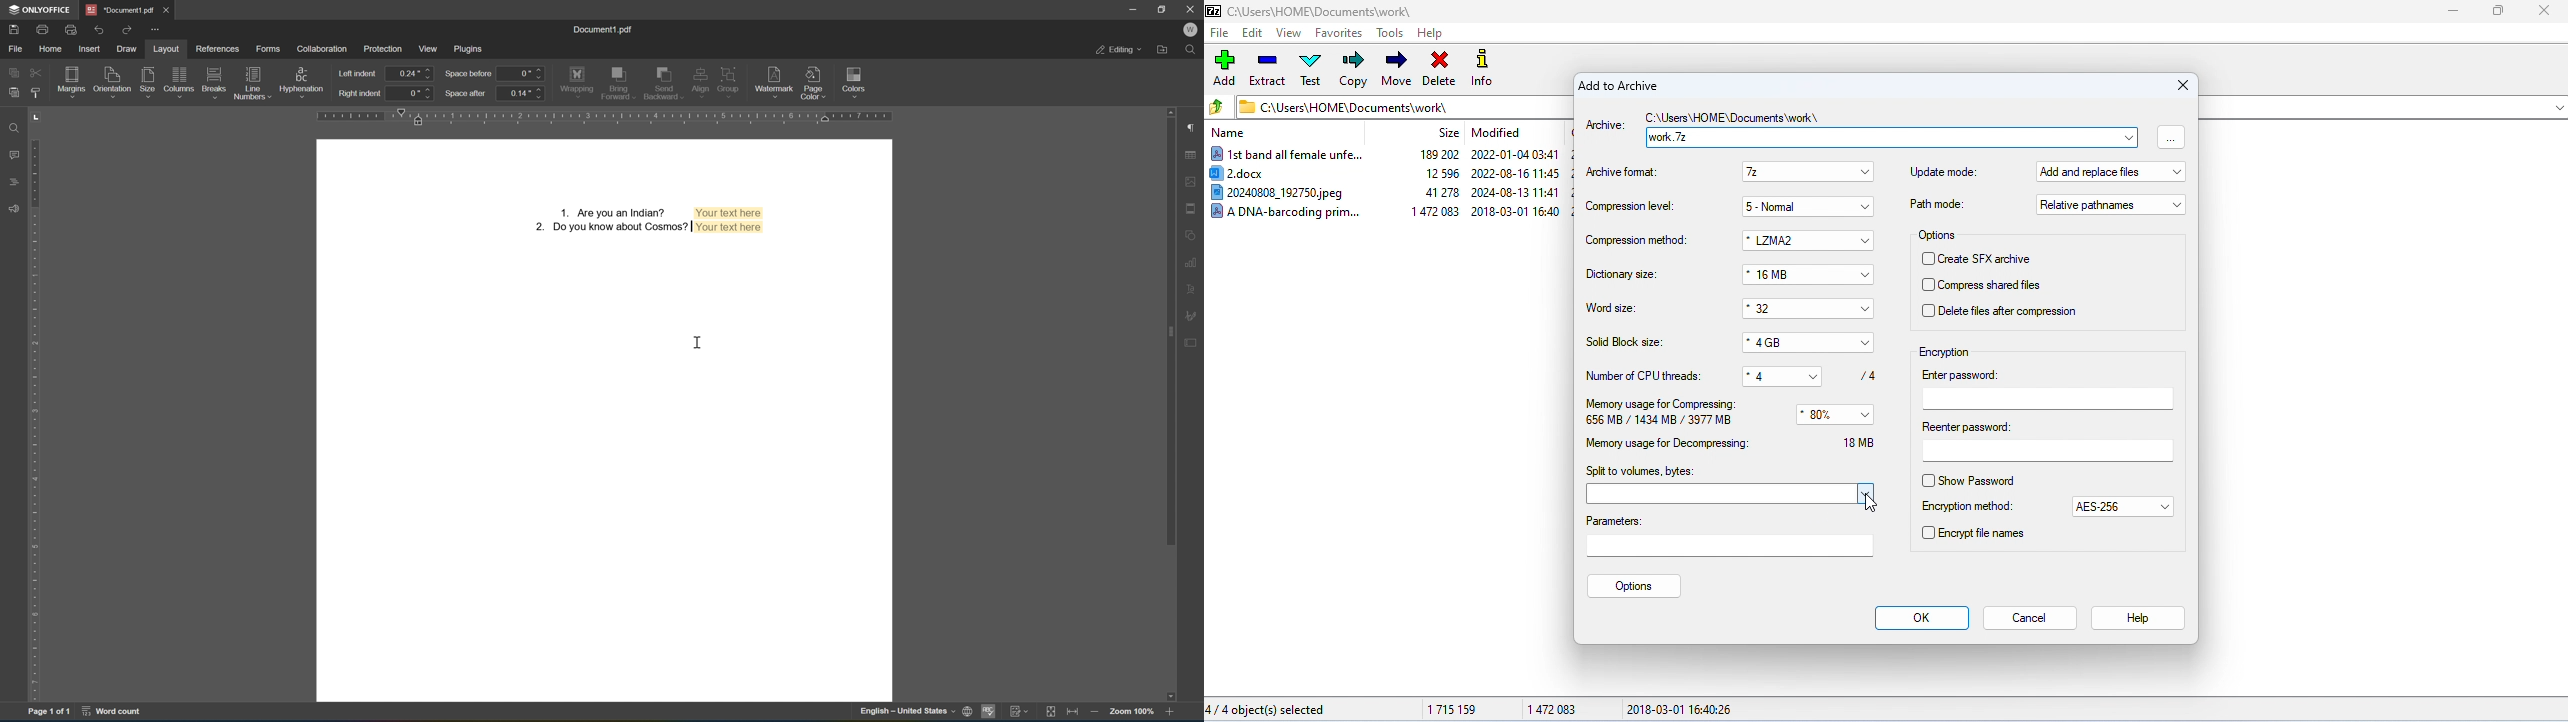  What do you see at coordinates (15, 92) in the screenshot?
I see `paste` at bounding box center [15, 92].